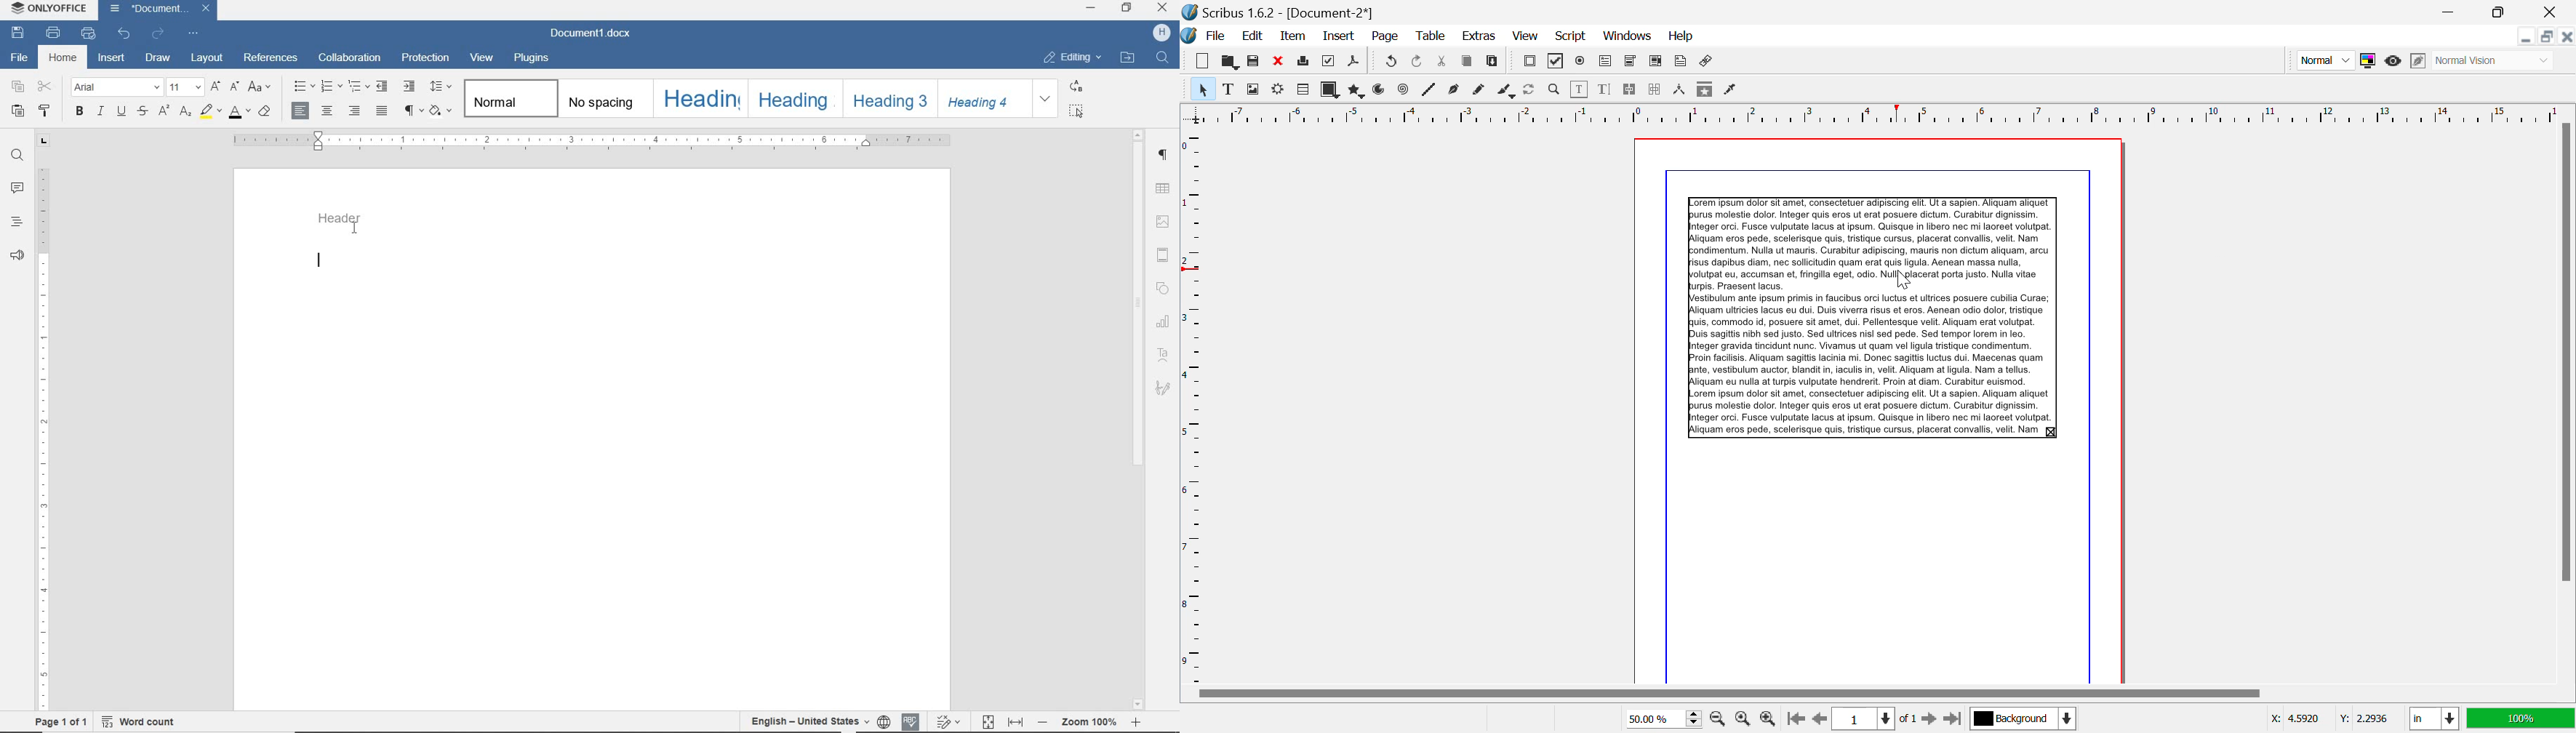  What do you see at coordinates (1161, 59) in the screenshot?
I see `FIND` at bounding box center [1161, 59].